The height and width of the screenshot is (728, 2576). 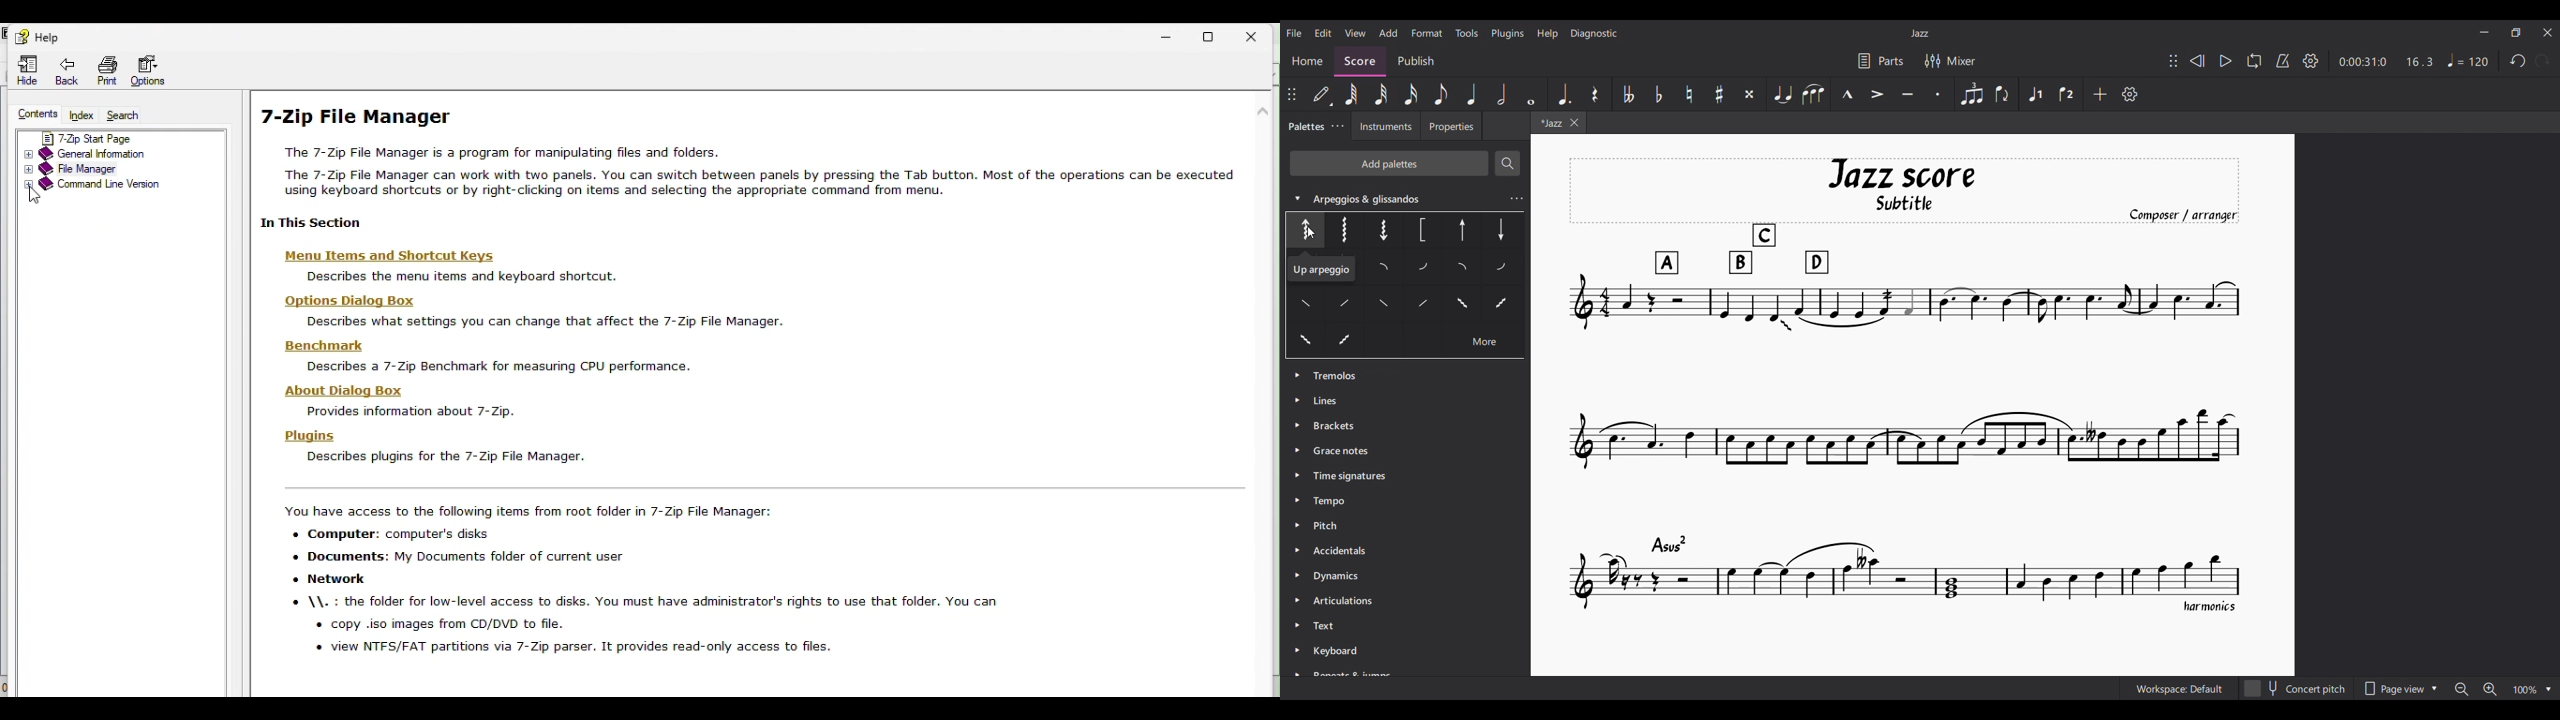 What do you see at coordinates (1304, 341) in the screenshot?
I see `` at bounding box center [1304, 341].